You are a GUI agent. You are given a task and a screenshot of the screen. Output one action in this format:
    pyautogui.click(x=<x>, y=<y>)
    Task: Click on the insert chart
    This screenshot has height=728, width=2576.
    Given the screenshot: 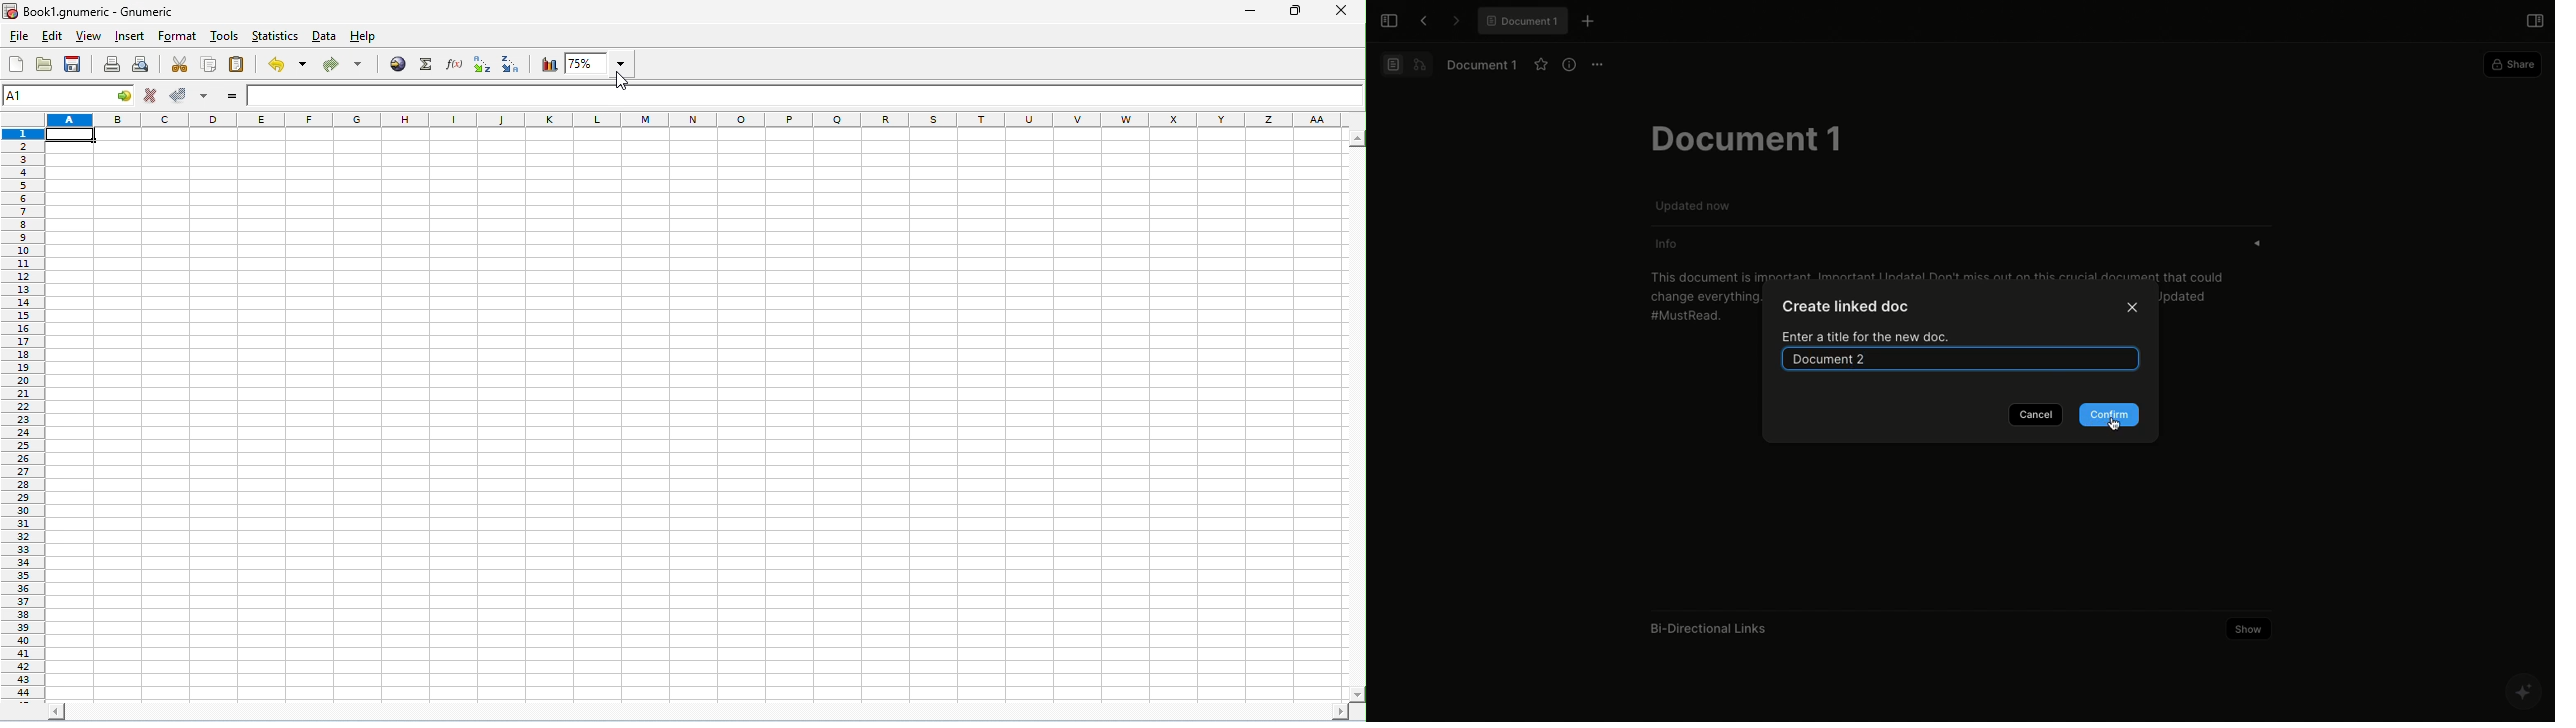 What is the action you would take?
    pyautogui.click(x=549, y=64)
    